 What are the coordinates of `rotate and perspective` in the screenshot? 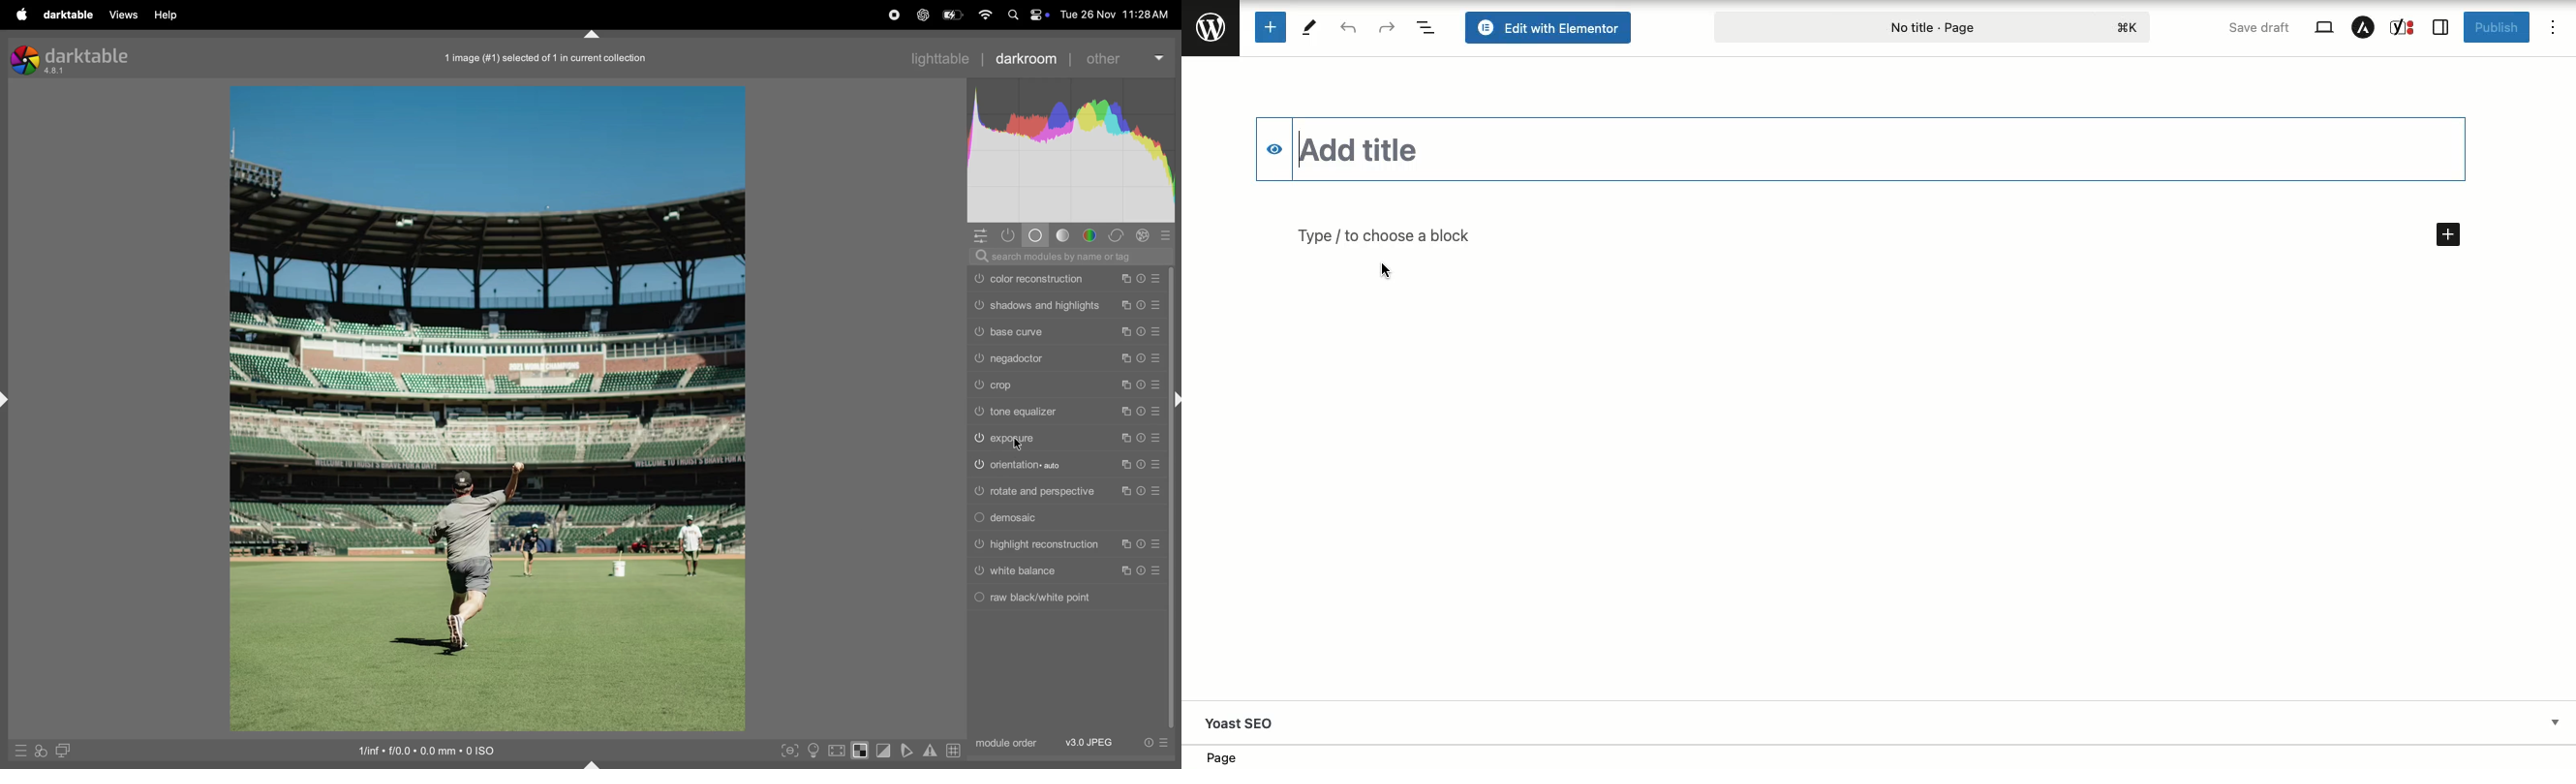 It's located at (1045, 492).